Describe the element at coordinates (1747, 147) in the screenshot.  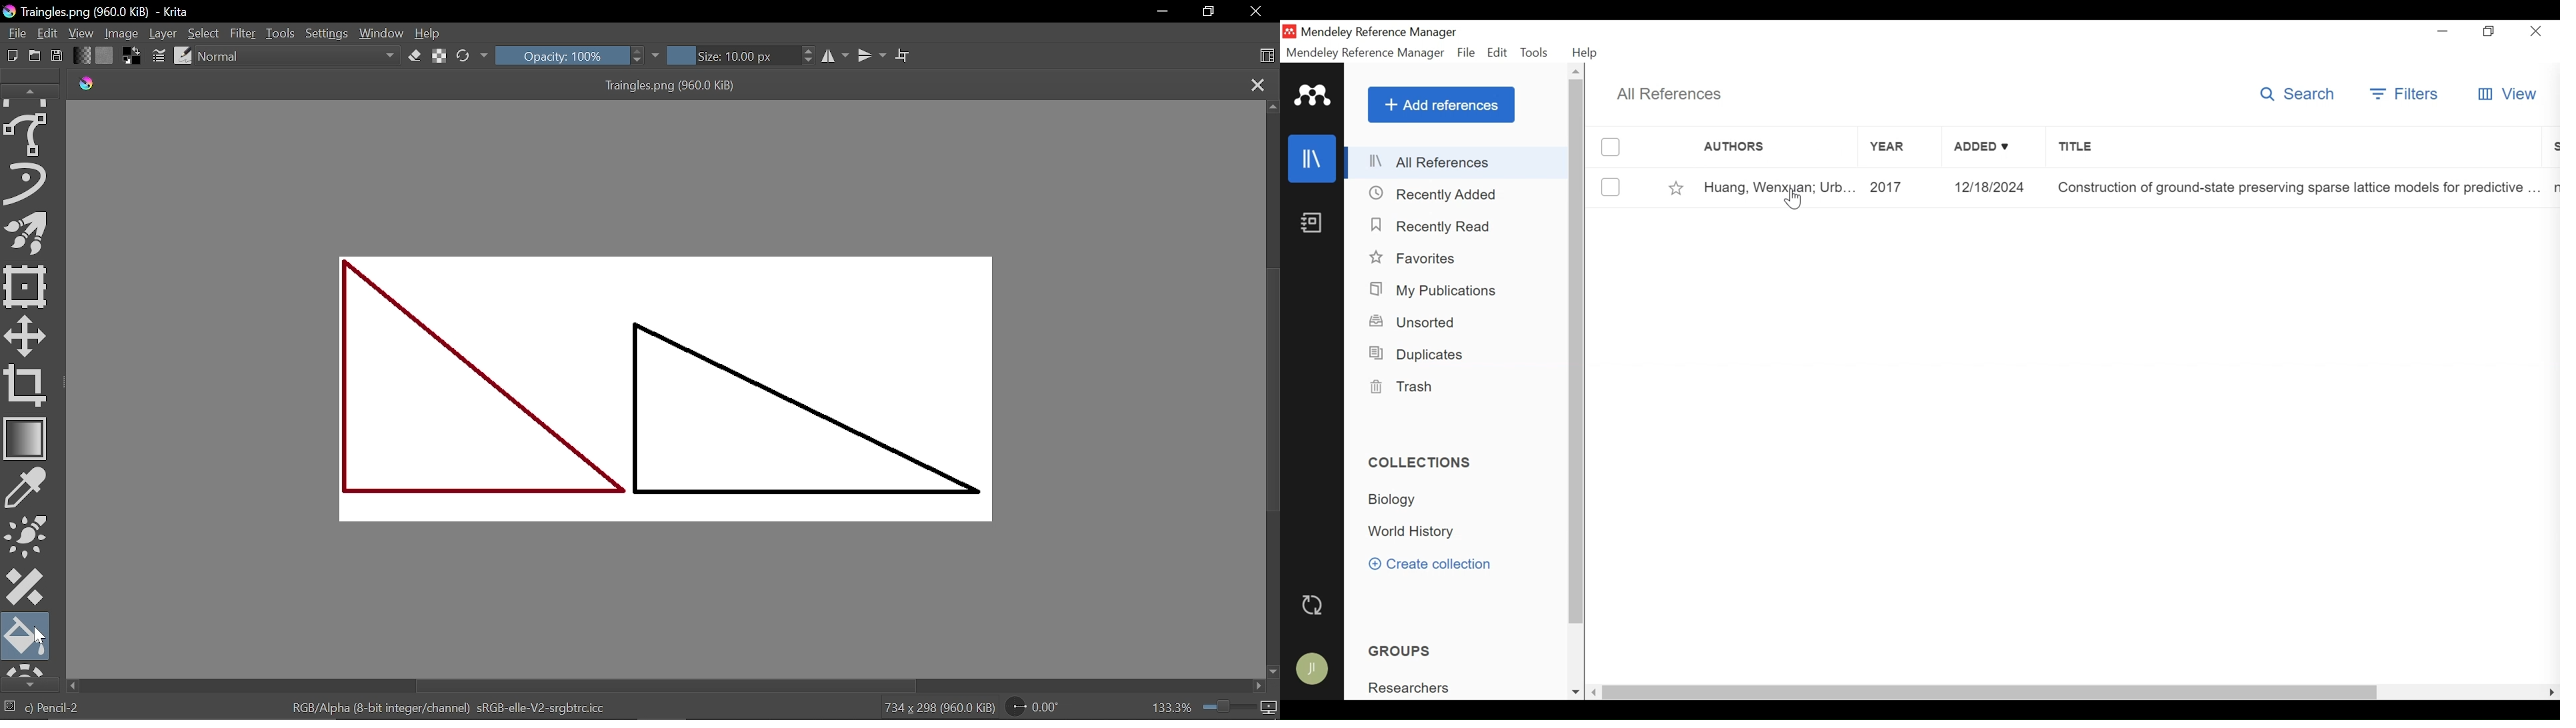
I see `Authors` at that location.